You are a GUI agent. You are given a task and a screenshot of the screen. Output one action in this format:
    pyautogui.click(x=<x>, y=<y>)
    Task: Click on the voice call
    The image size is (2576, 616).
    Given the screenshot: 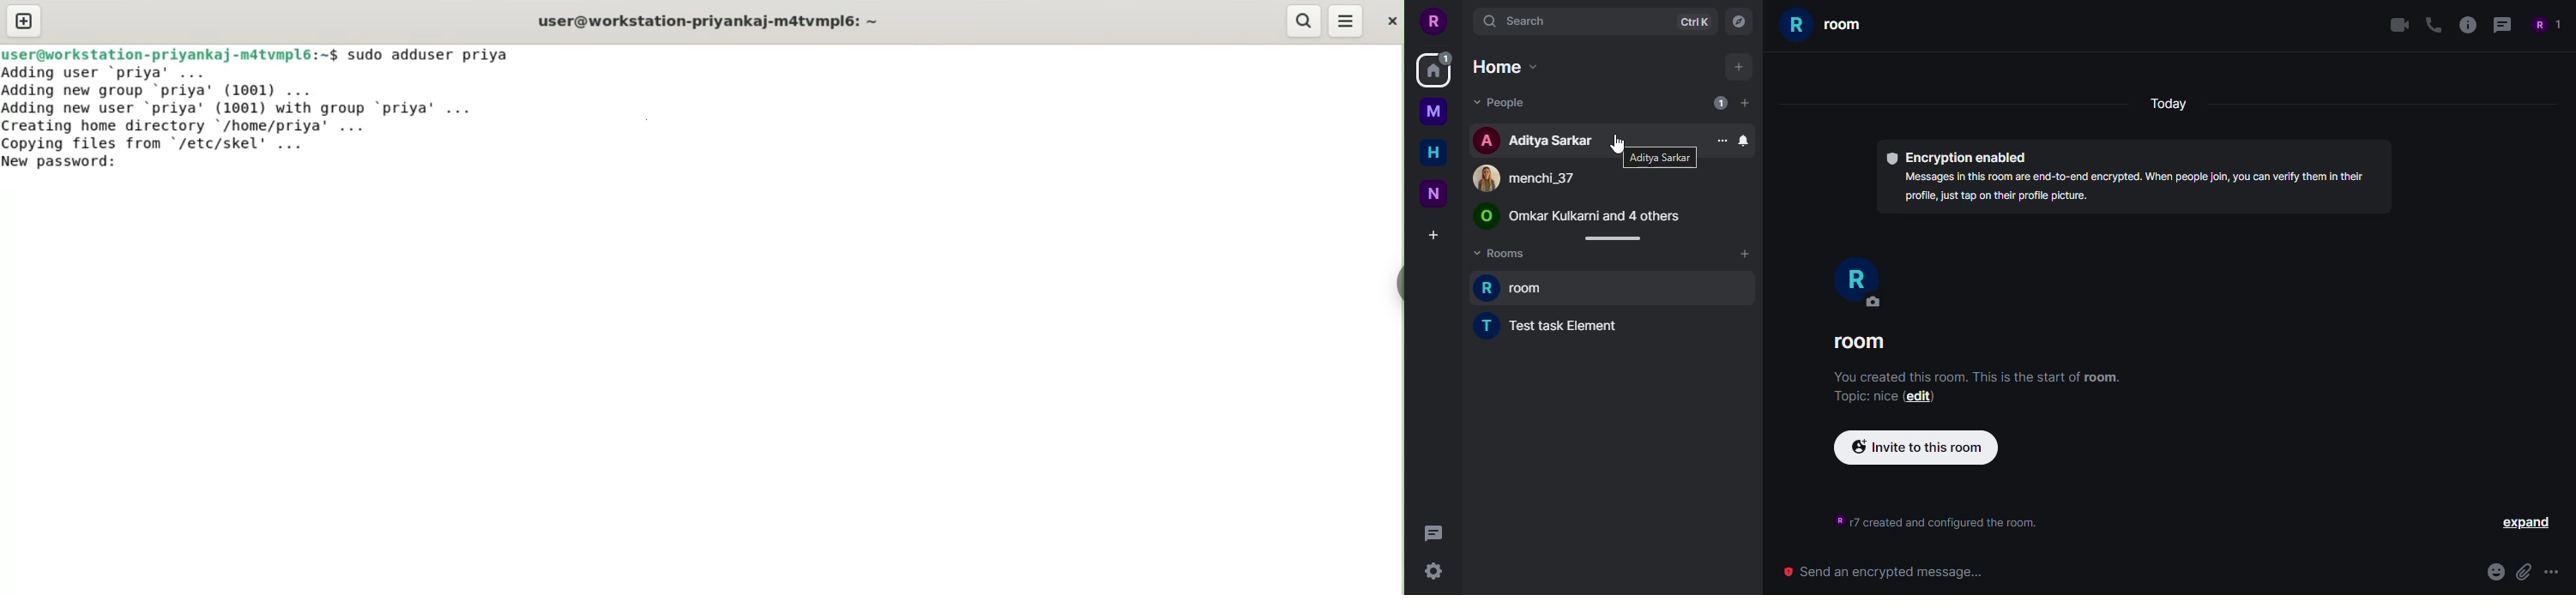 What is the action you would take?
    pyautogui.click(x=2431, y=24)
    